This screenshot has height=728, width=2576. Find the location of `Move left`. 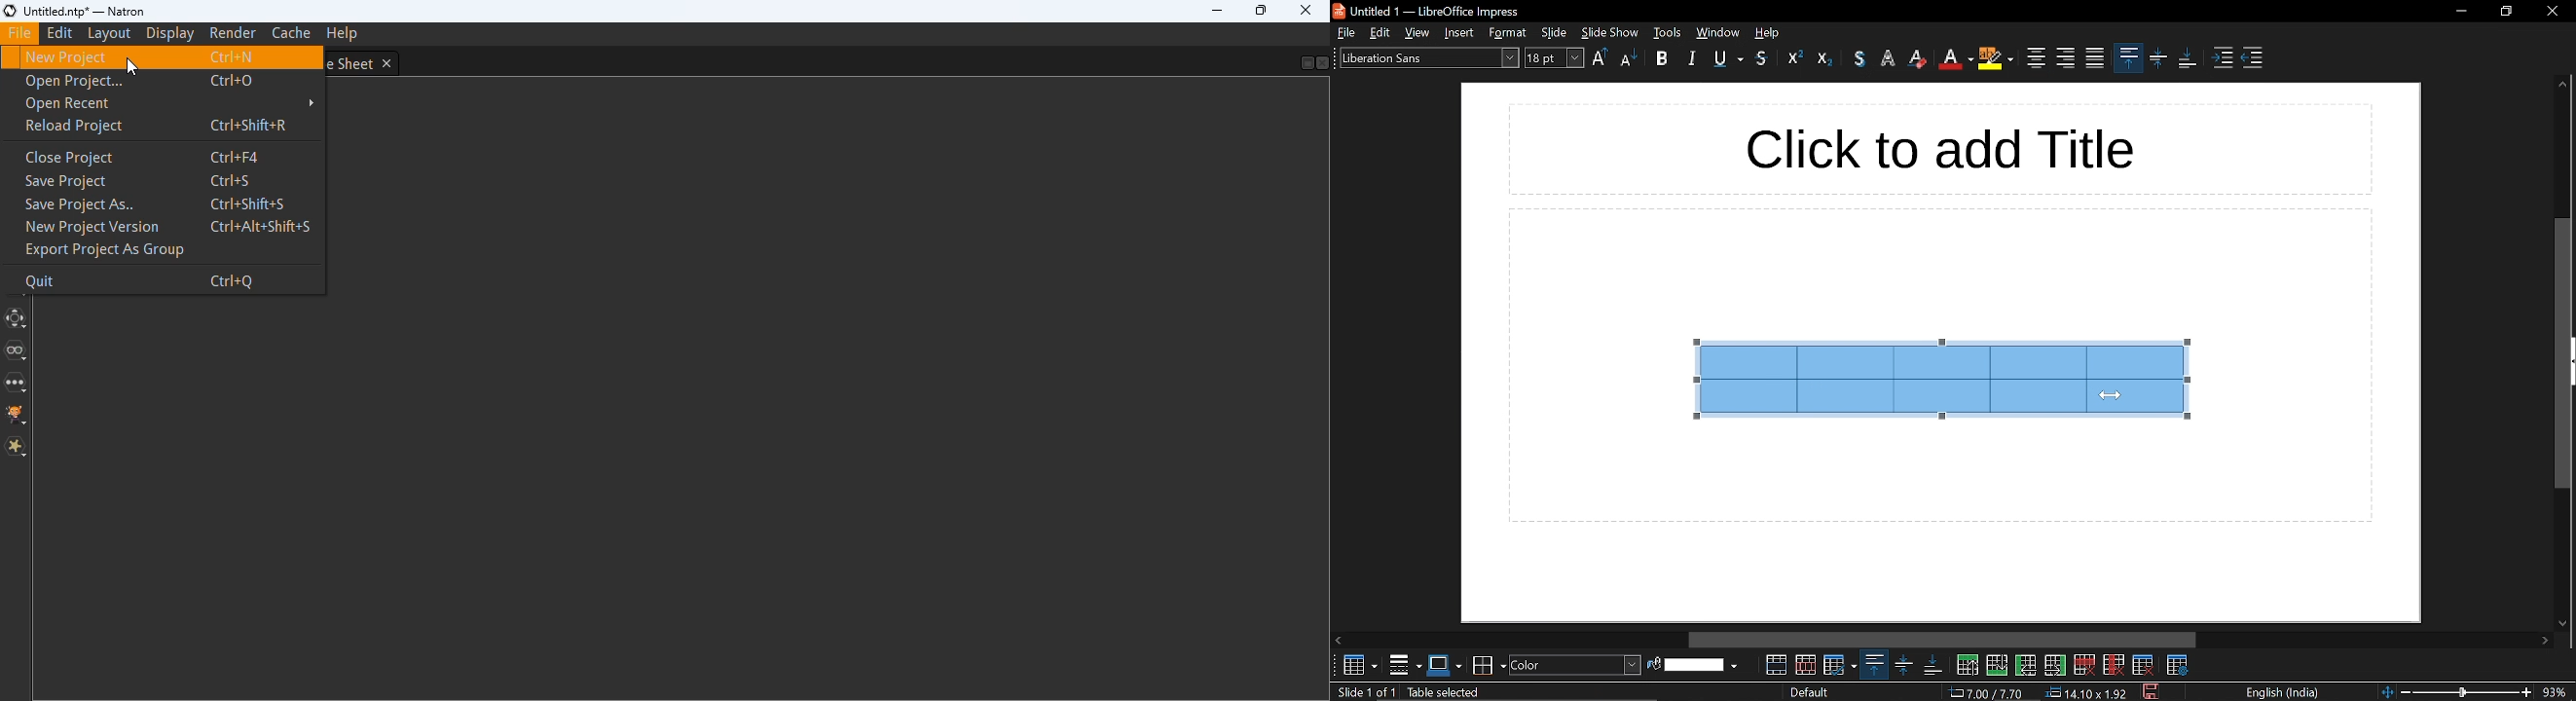

Move left is located at coordinates (1340, 640).